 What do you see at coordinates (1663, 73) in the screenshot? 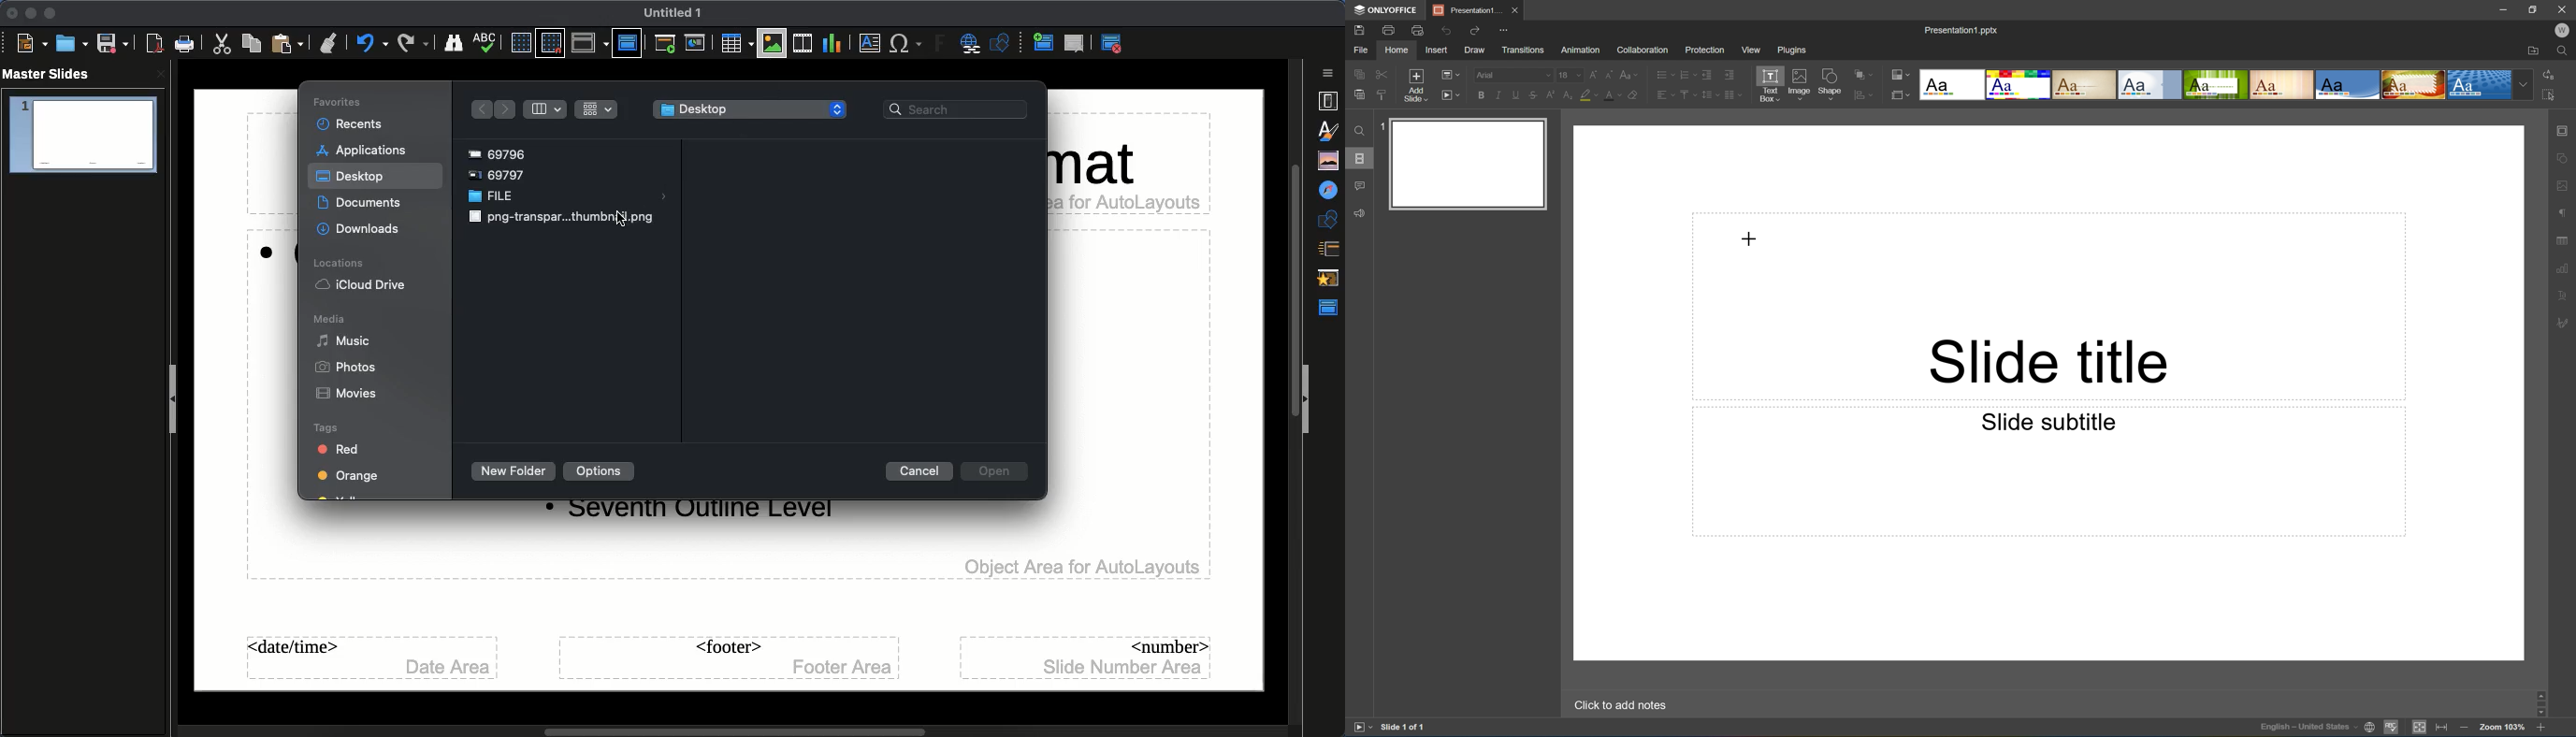
I see `Bullets` at bounding box center [1663, 73].